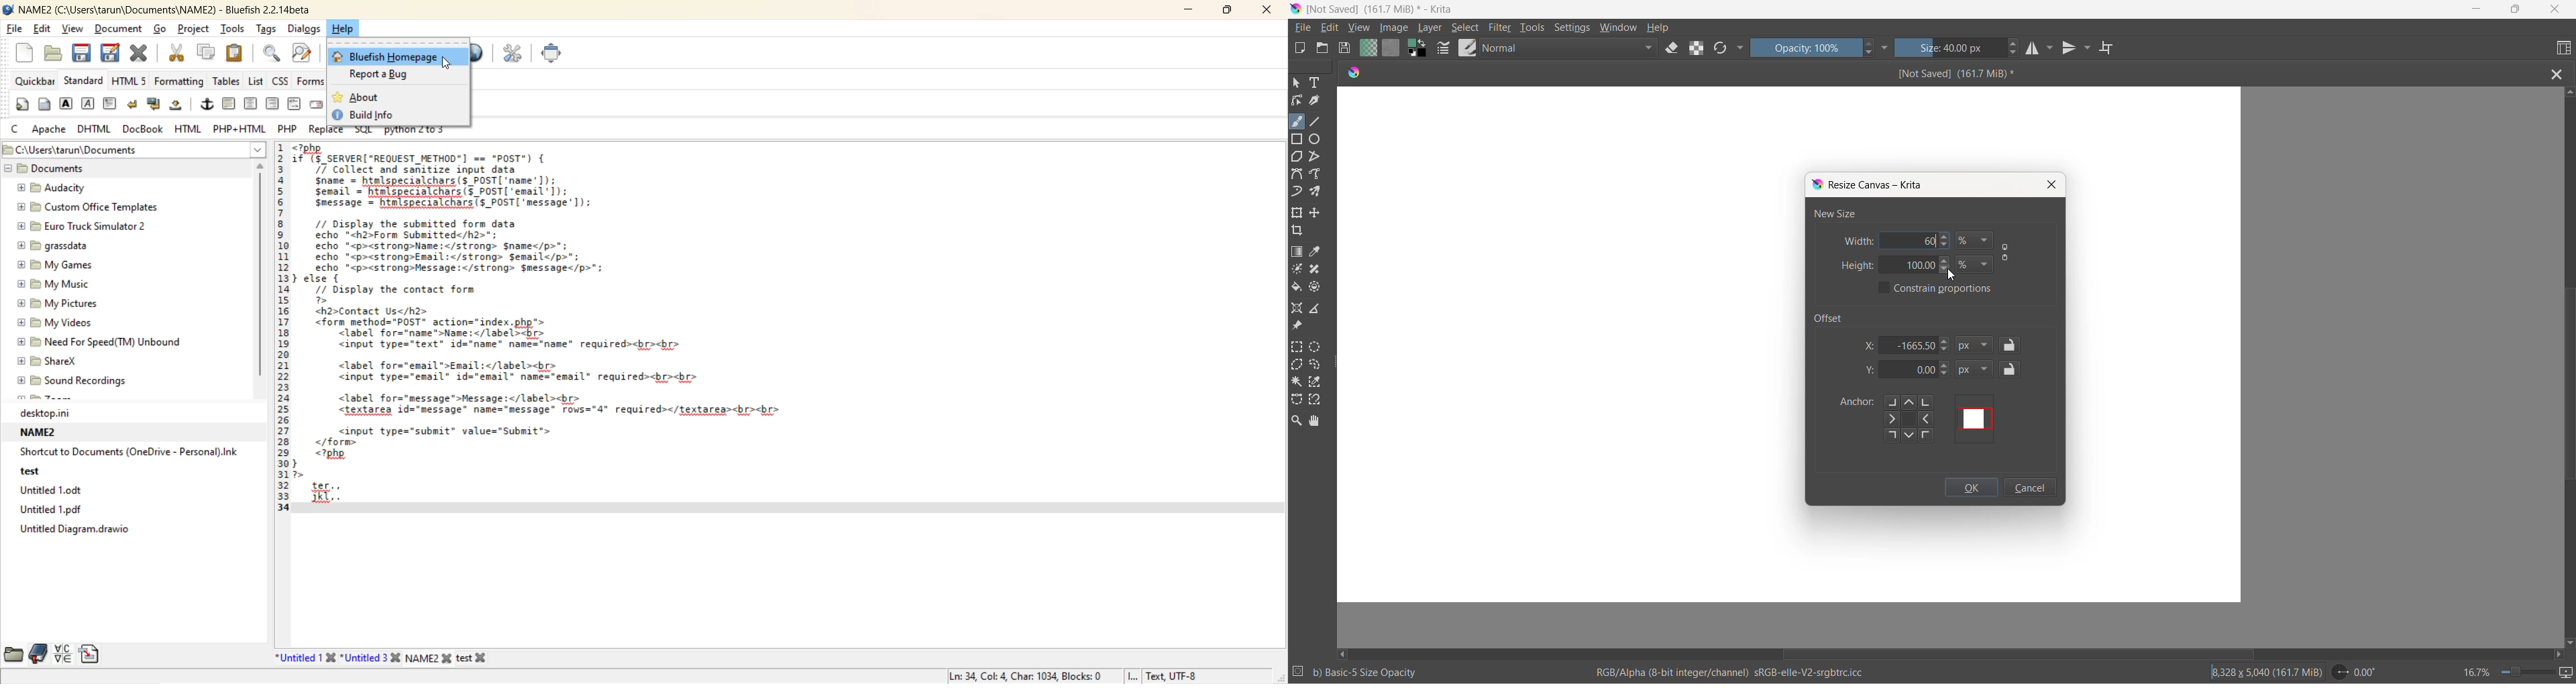  What do you see at coordinates (2088, 50) in the screenshot?
I see `vertical mirror setting dropdown button` at bounding box center [2088, 50].